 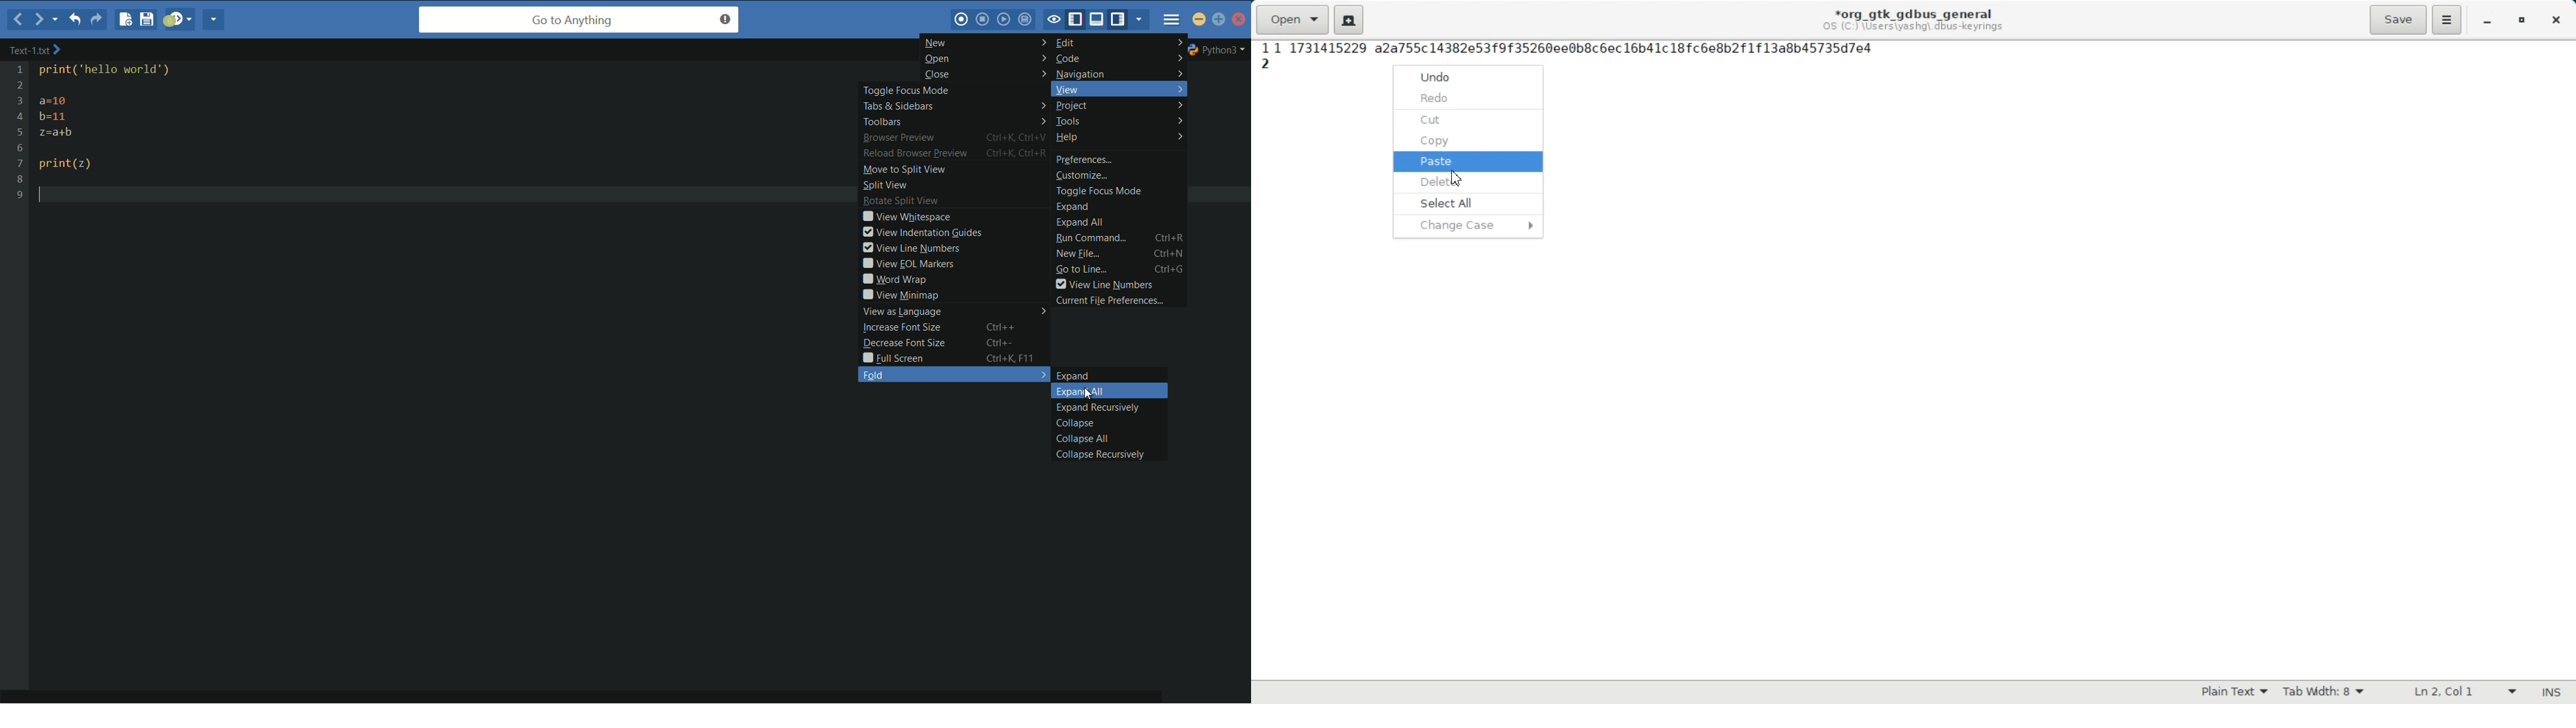 I want to click on Ctrl+-, so click(x=1008, y=342).